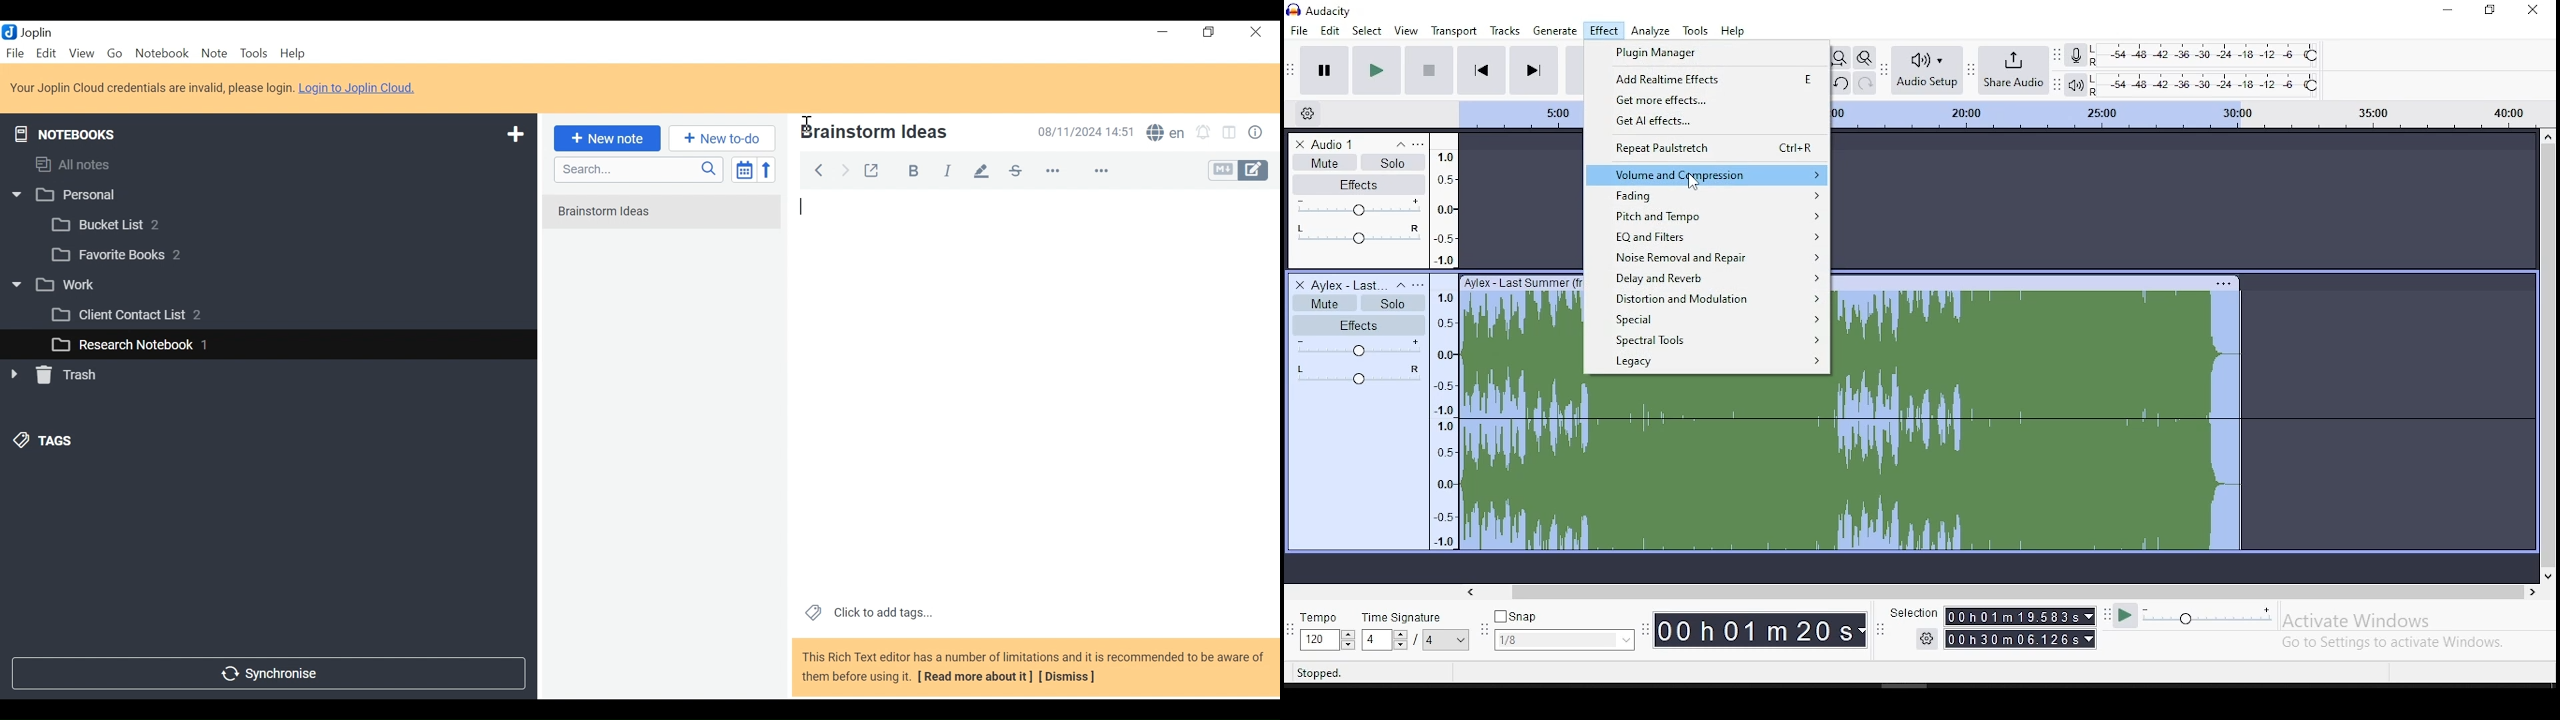 The width and height of the screenshot is (2576, 728). Describe the element at coordinates (2207, 55) in the screenshot. I see `recording level` at that location.